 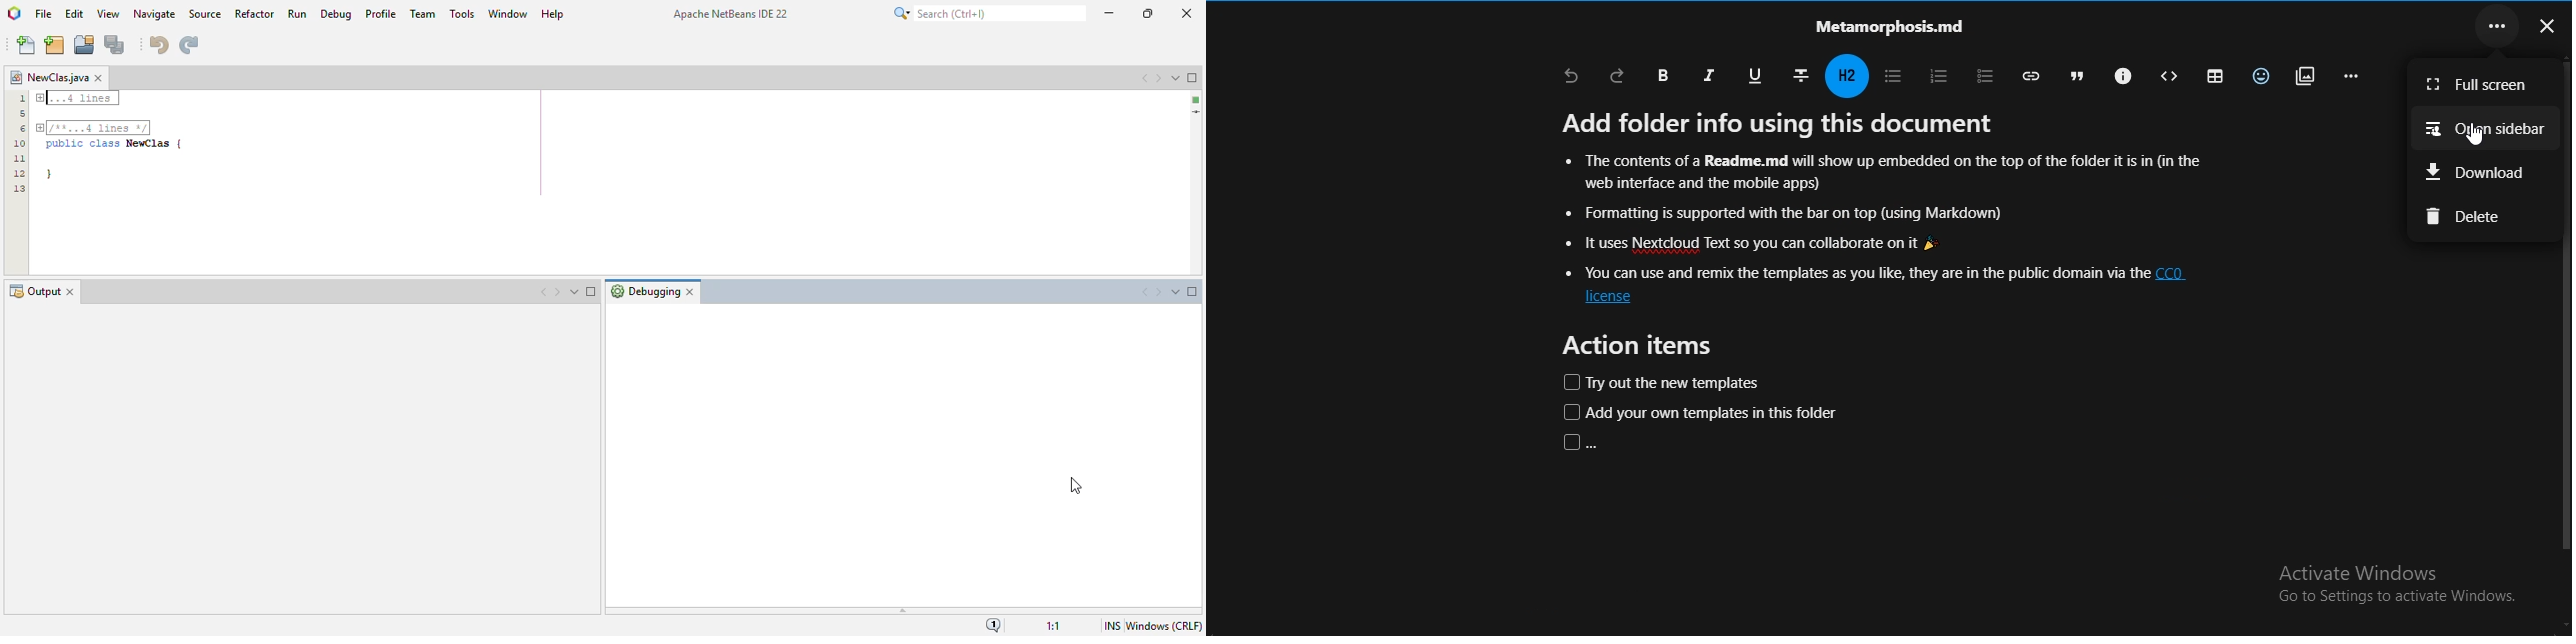 What do you see at coordinates (1080, 475) in the screenshot?
I see `Cursor` at bounding box center [1080, 475].